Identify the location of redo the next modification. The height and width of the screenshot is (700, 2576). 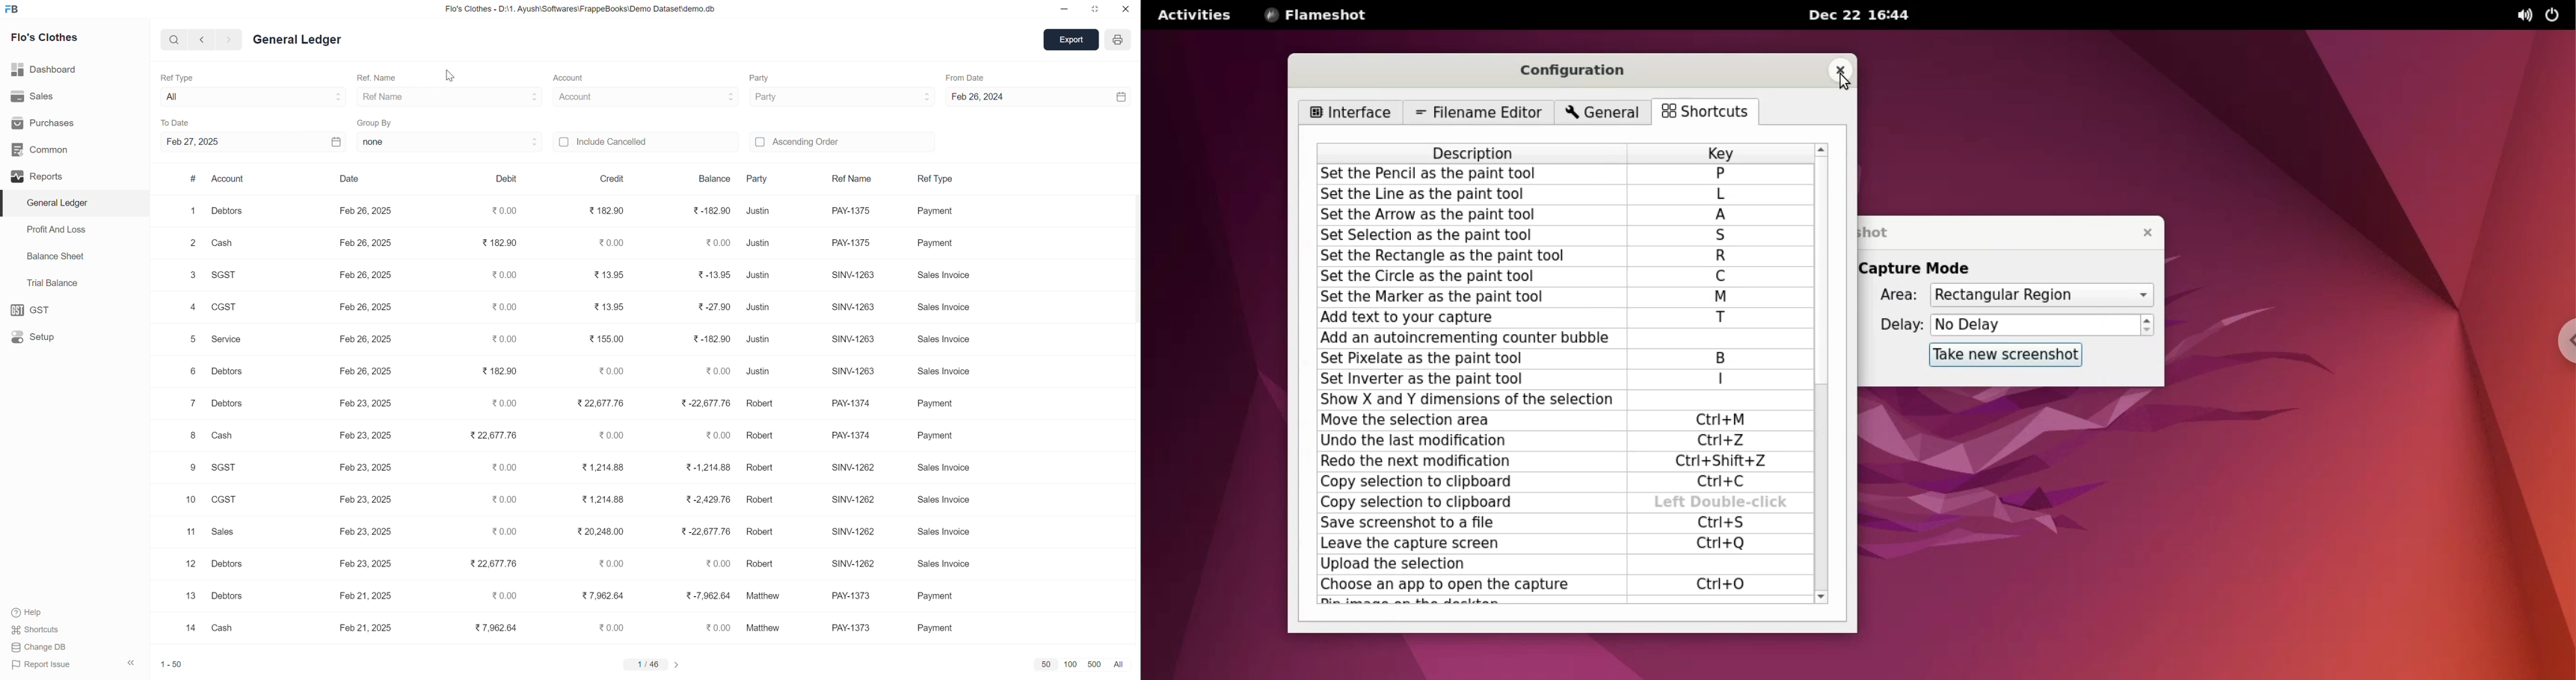
(1464, 463).